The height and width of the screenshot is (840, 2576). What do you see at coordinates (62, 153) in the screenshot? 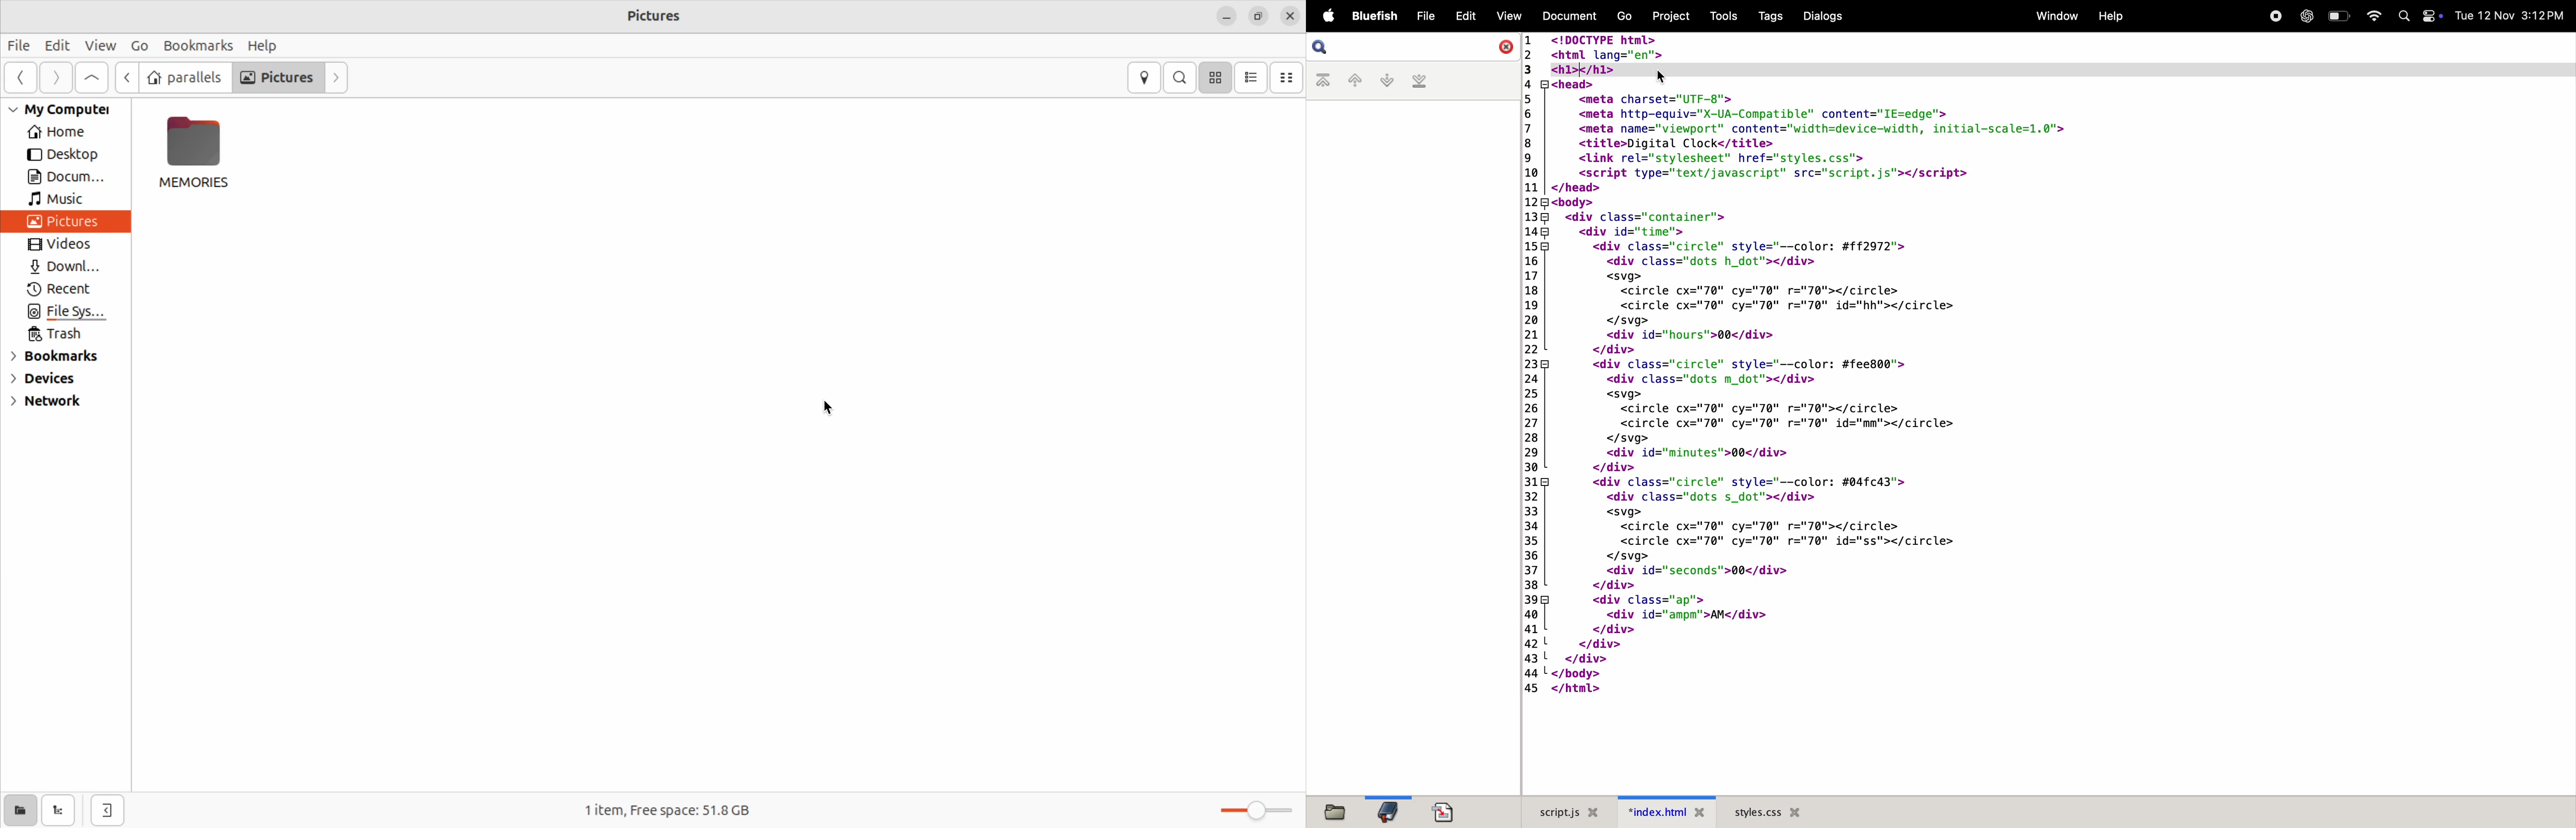
I see `Desktop` at bounding box center [62, 153].